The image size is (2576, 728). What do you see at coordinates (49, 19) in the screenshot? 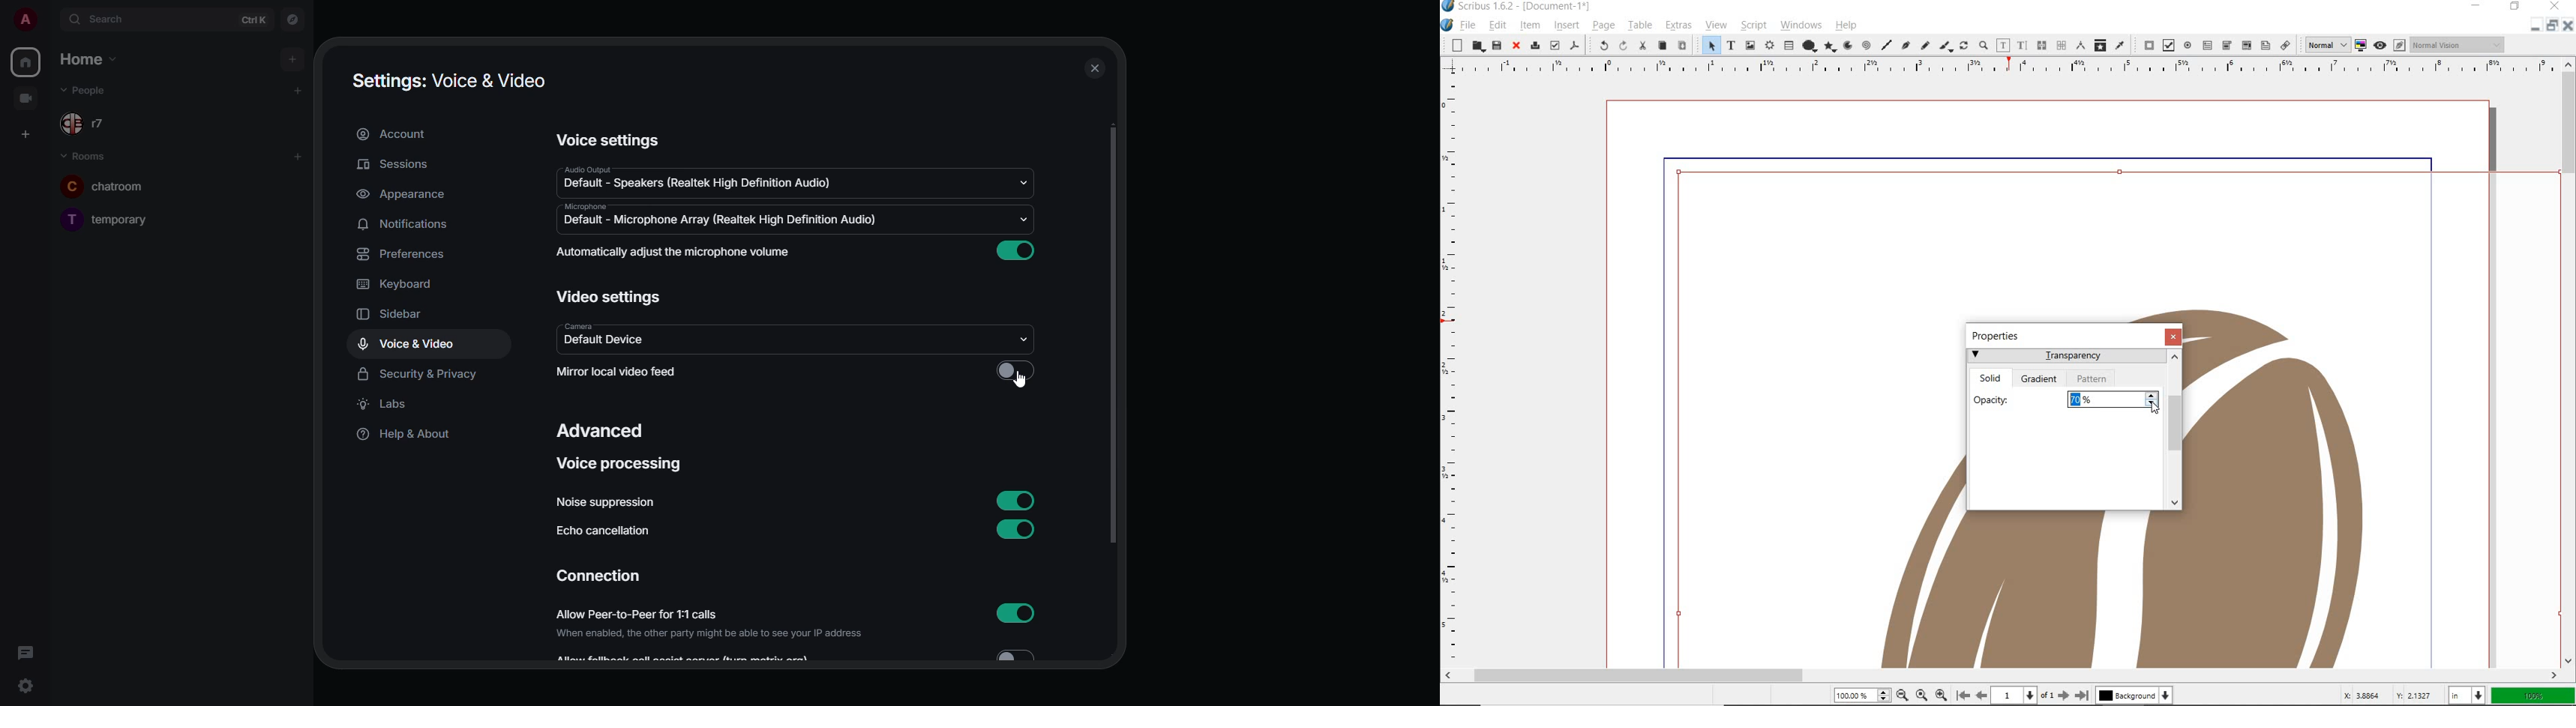
I see `expand` at bounding box center [49, 19].